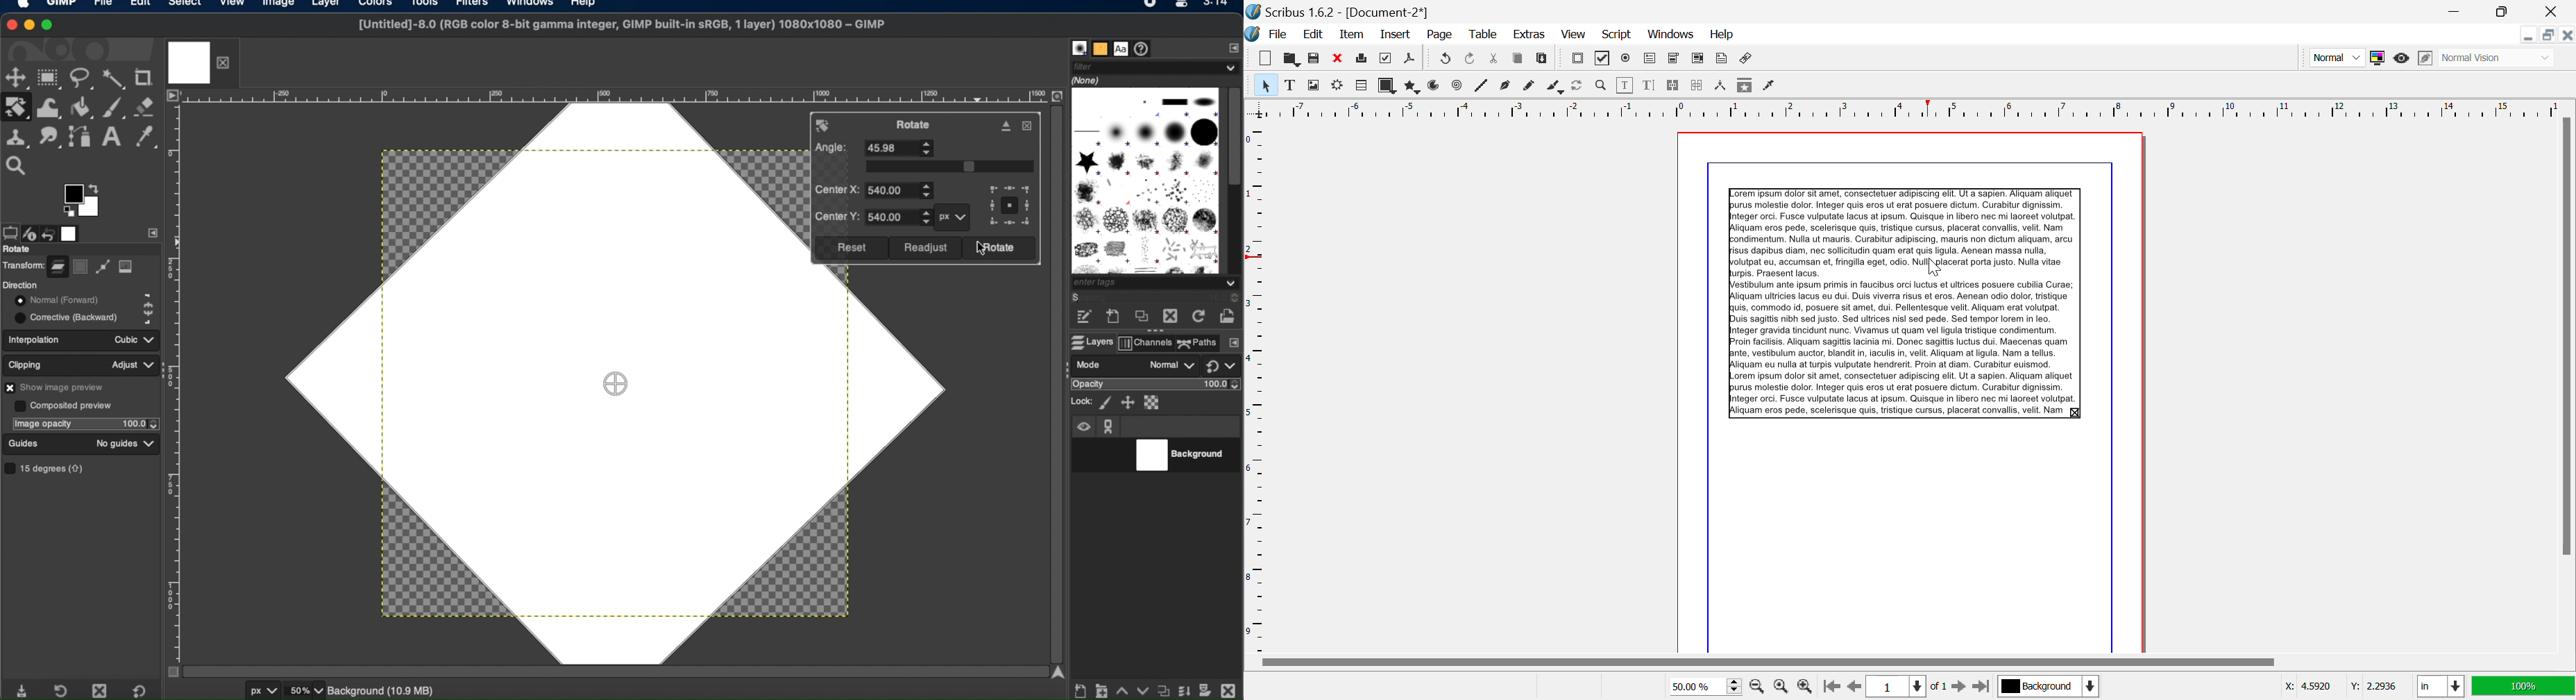  Describe the element at coordinates (172, 96) in the screenshot. I see `access image menu` at that location.